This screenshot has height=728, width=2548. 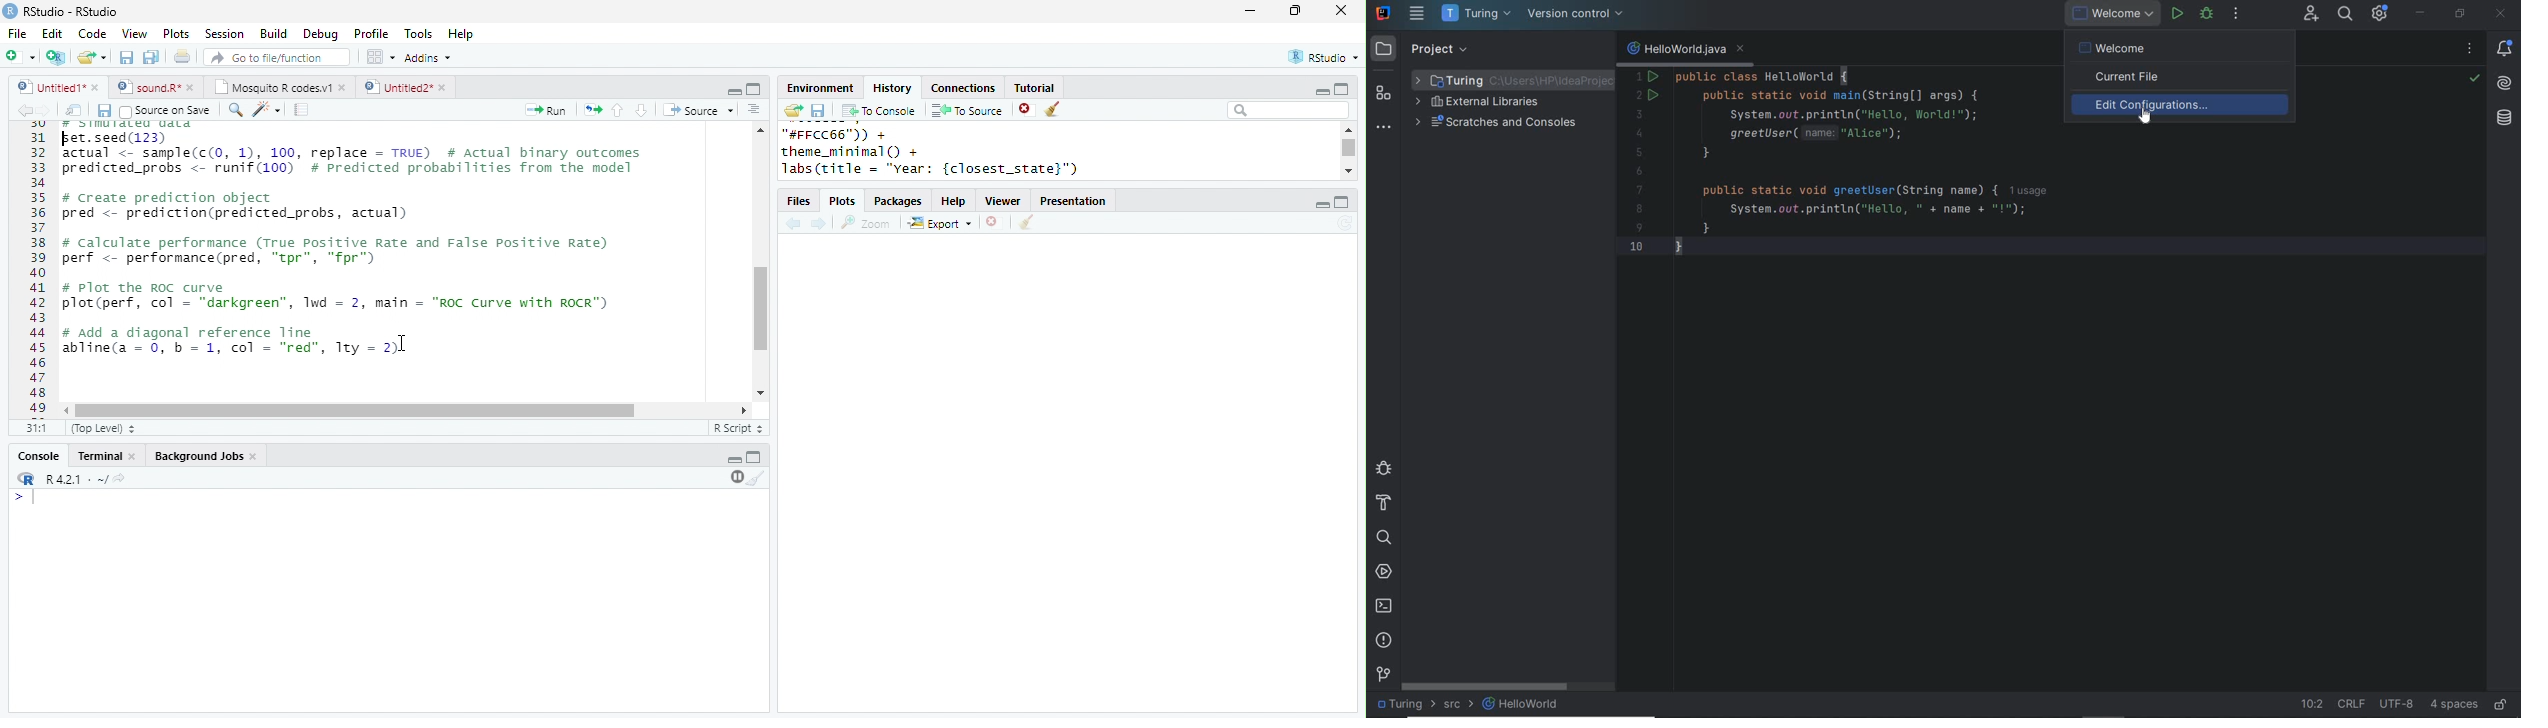 What do you see at coordinates (461, 35) in the screenshot?
I see `Help` at bounding box center [461, 35].